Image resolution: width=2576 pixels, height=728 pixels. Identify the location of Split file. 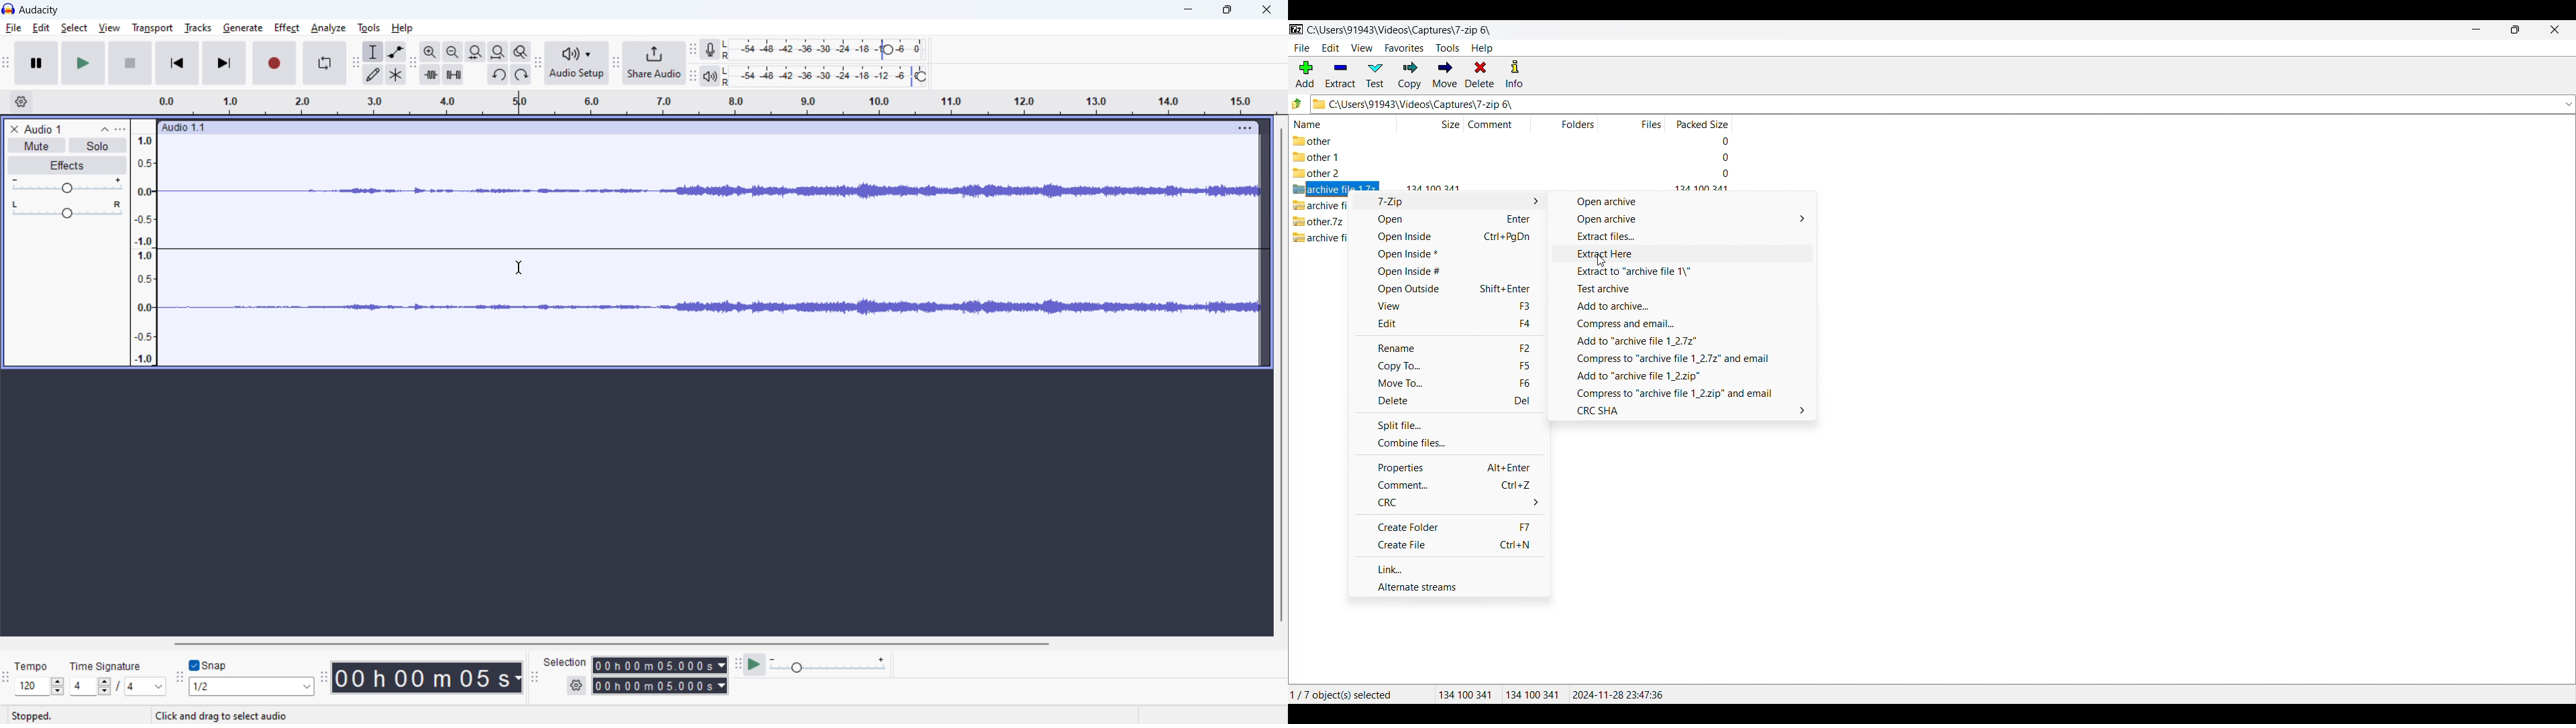
(1448, 426).